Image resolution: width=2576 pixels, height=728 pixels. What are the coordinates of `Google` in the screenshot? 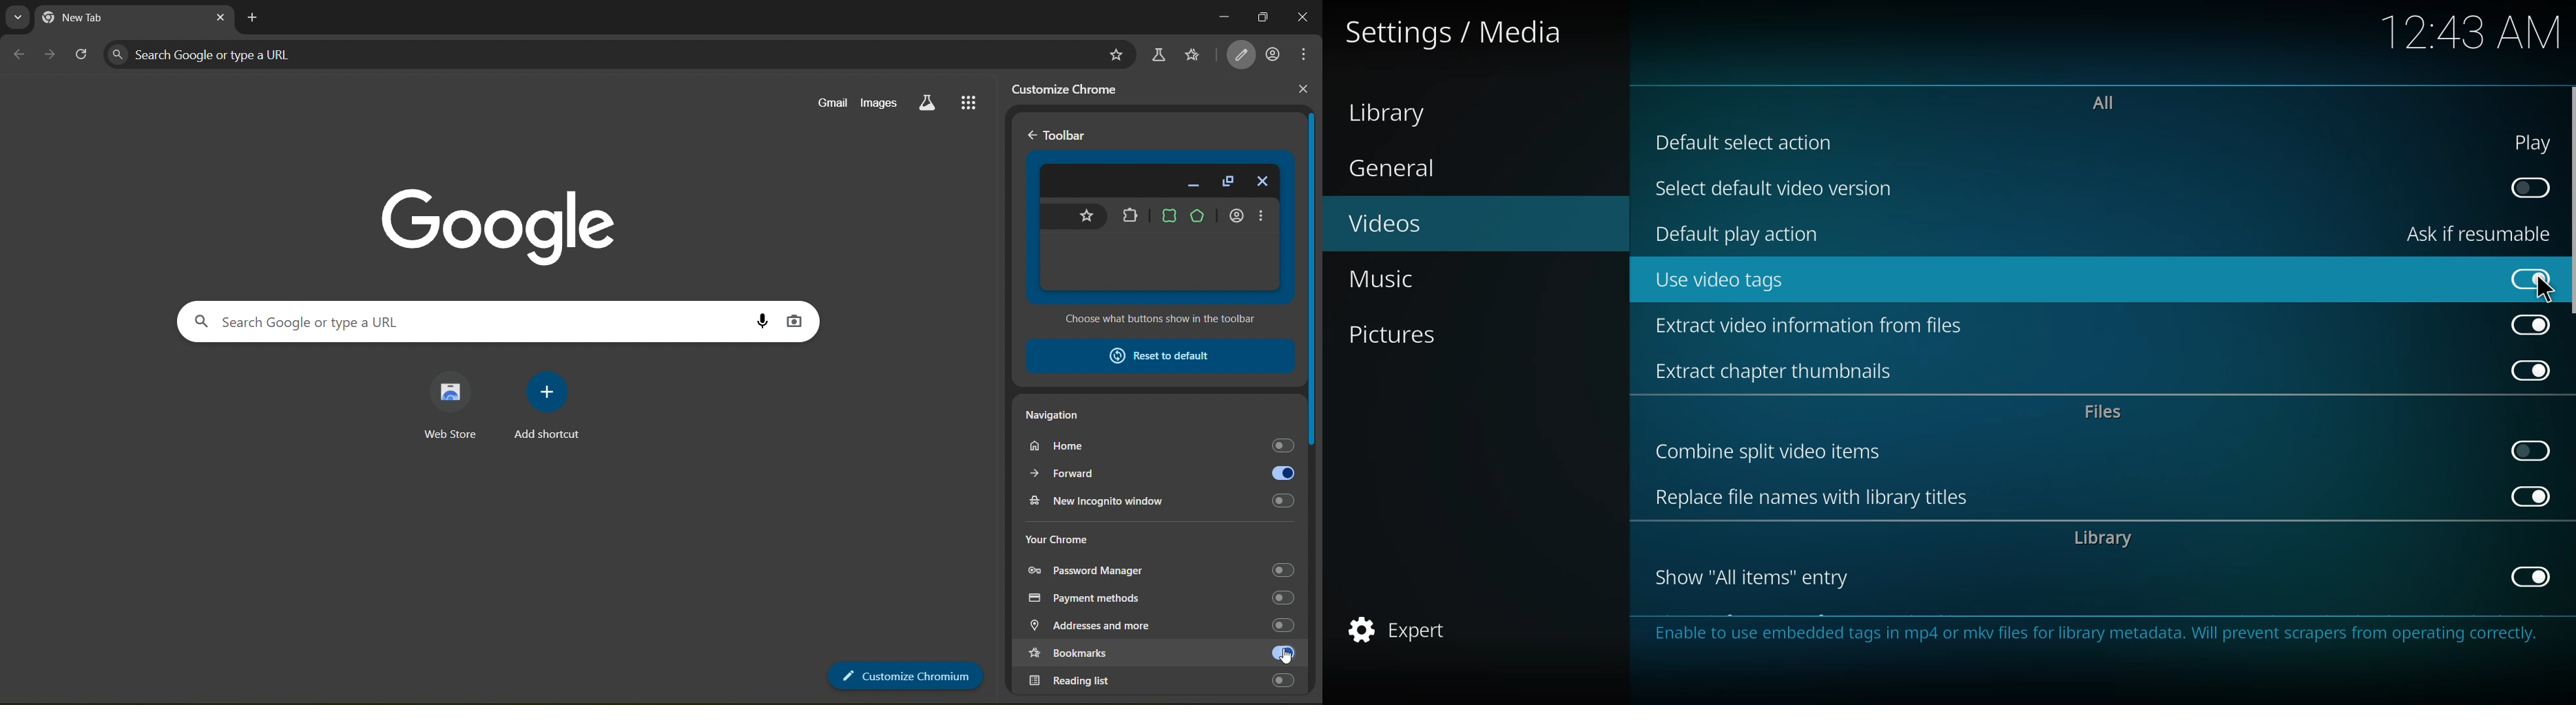 It's located at (492, 215).